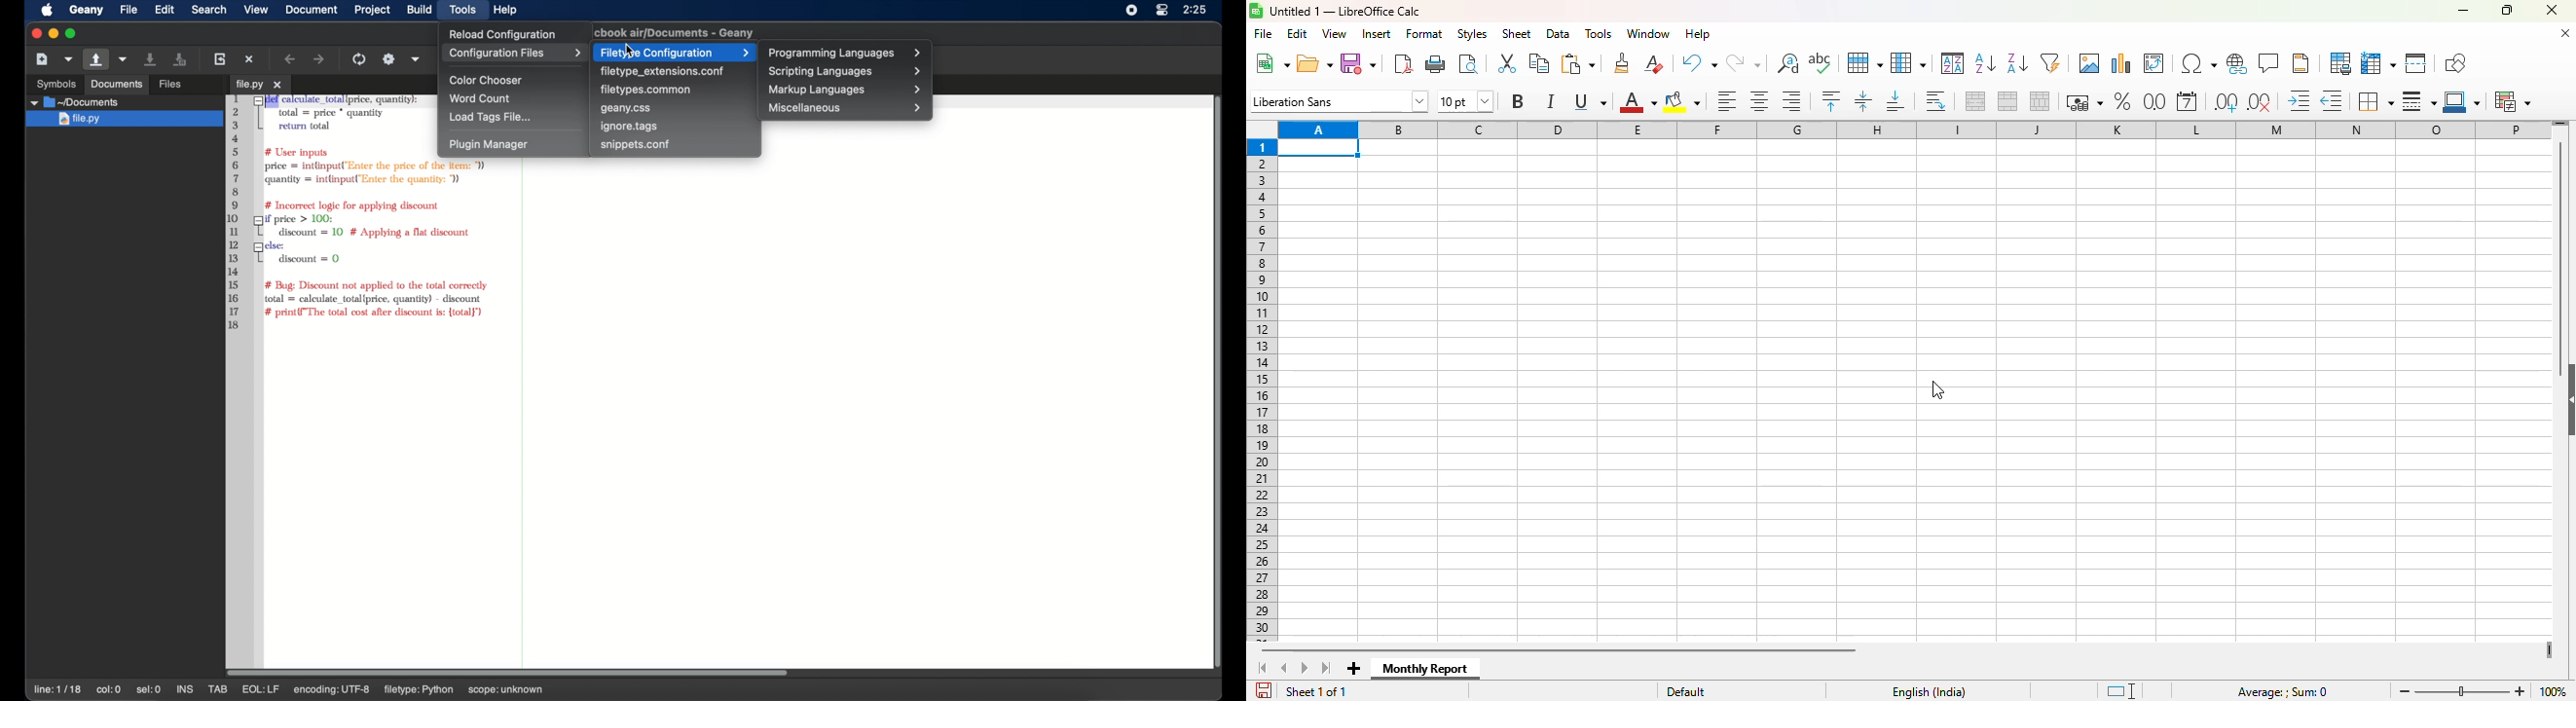 Image resolution: width=2576 pixels, height=728 pixels. What do you see at coordinates (260, 84) in the screenshot?
I see `tab` at bounding box center [260, 84].